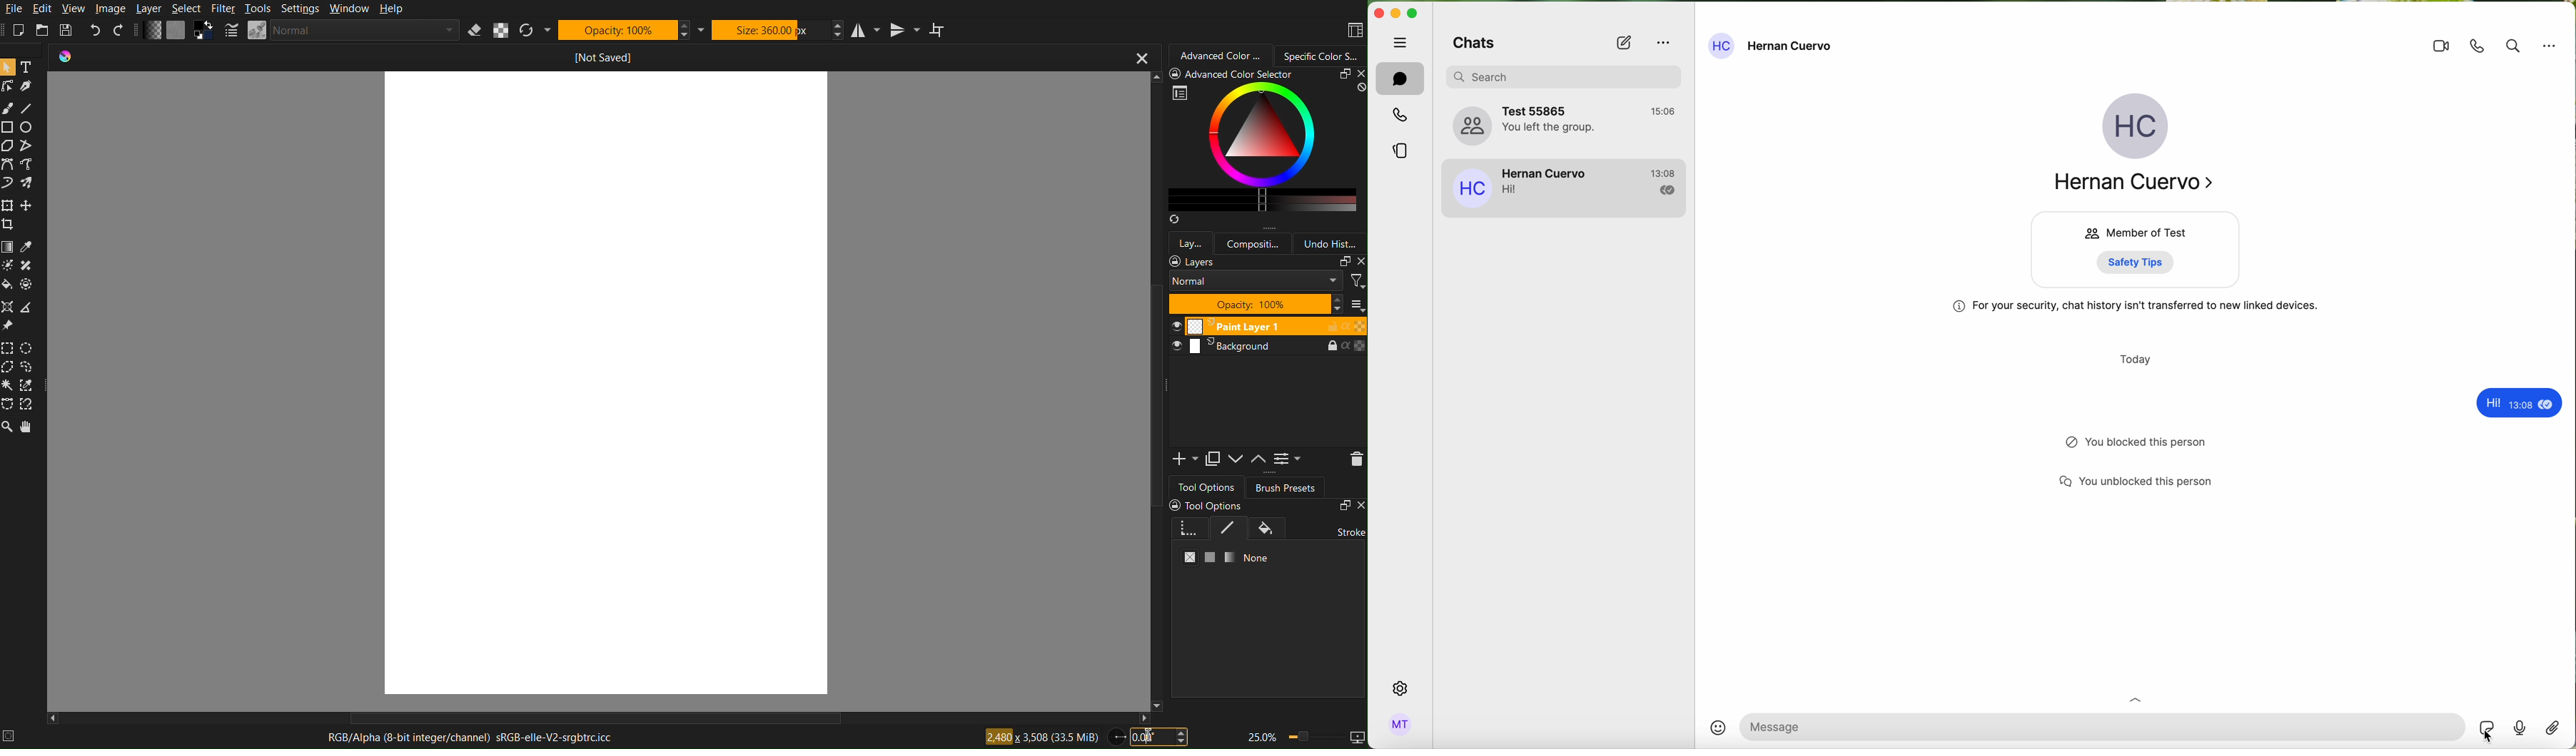  What do you see at coordinates (501, 30) in the screenshot?
I see `Alpha` at bounding box center [501, 30].